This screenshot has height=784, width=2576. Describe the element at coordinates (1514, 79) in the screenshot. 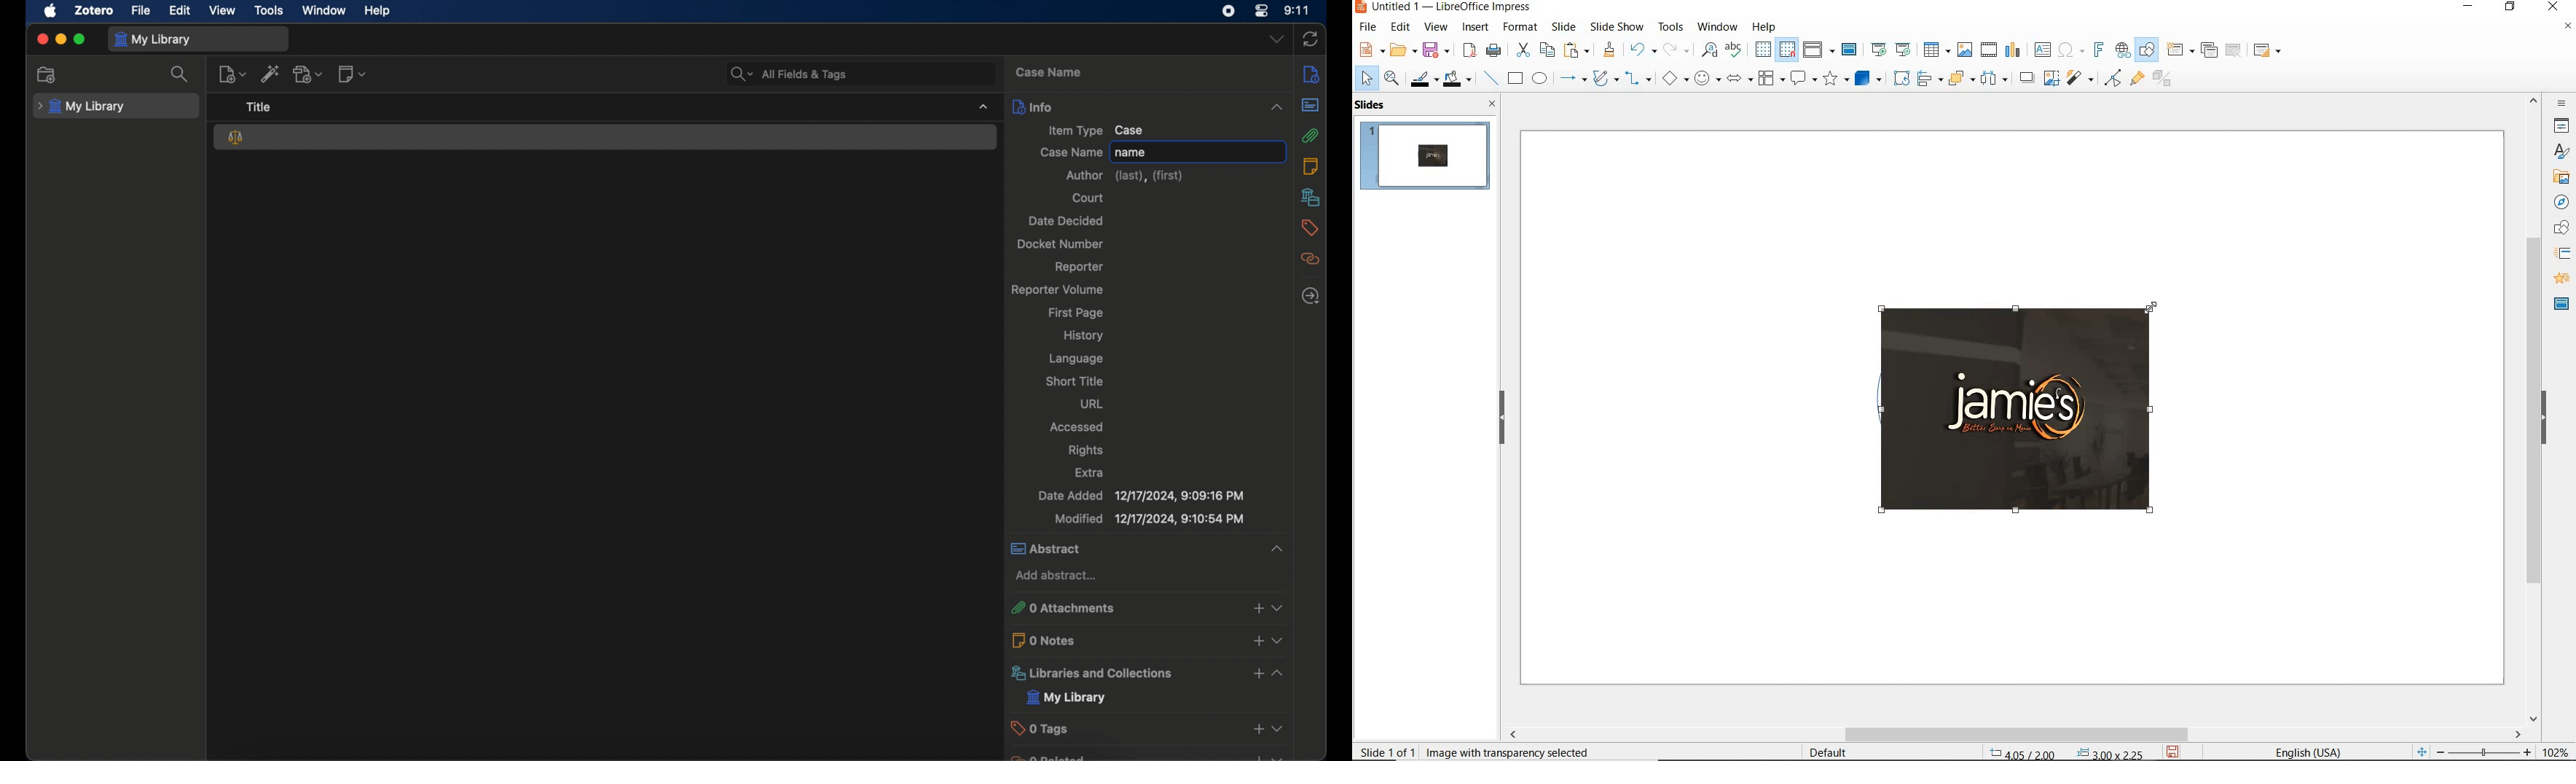

I see `rectangle` at that location.